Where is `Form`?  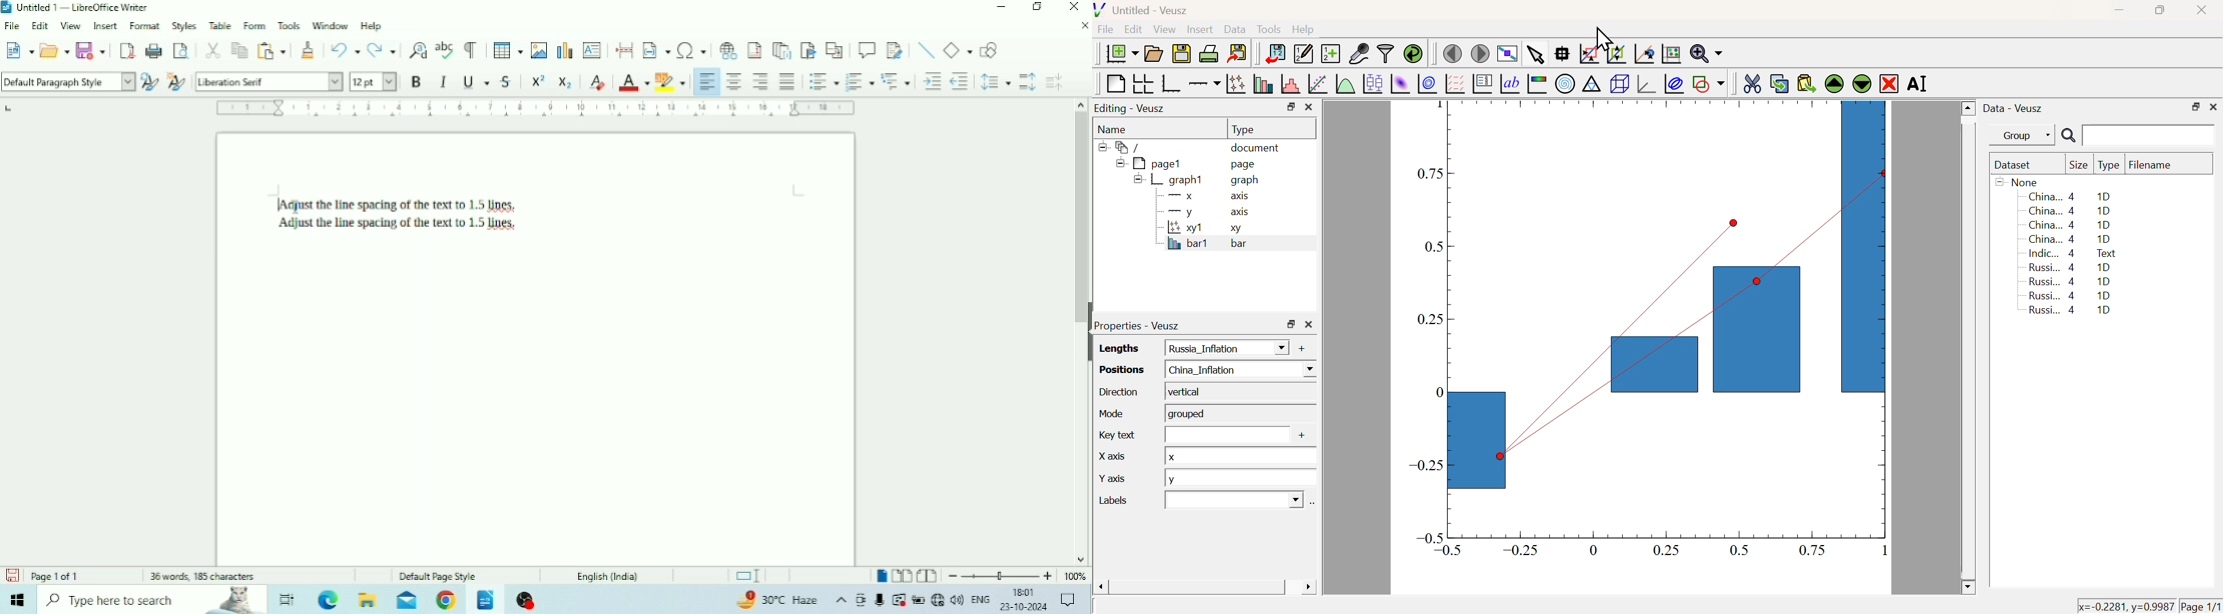
Form is located at coordinates (255, 26).